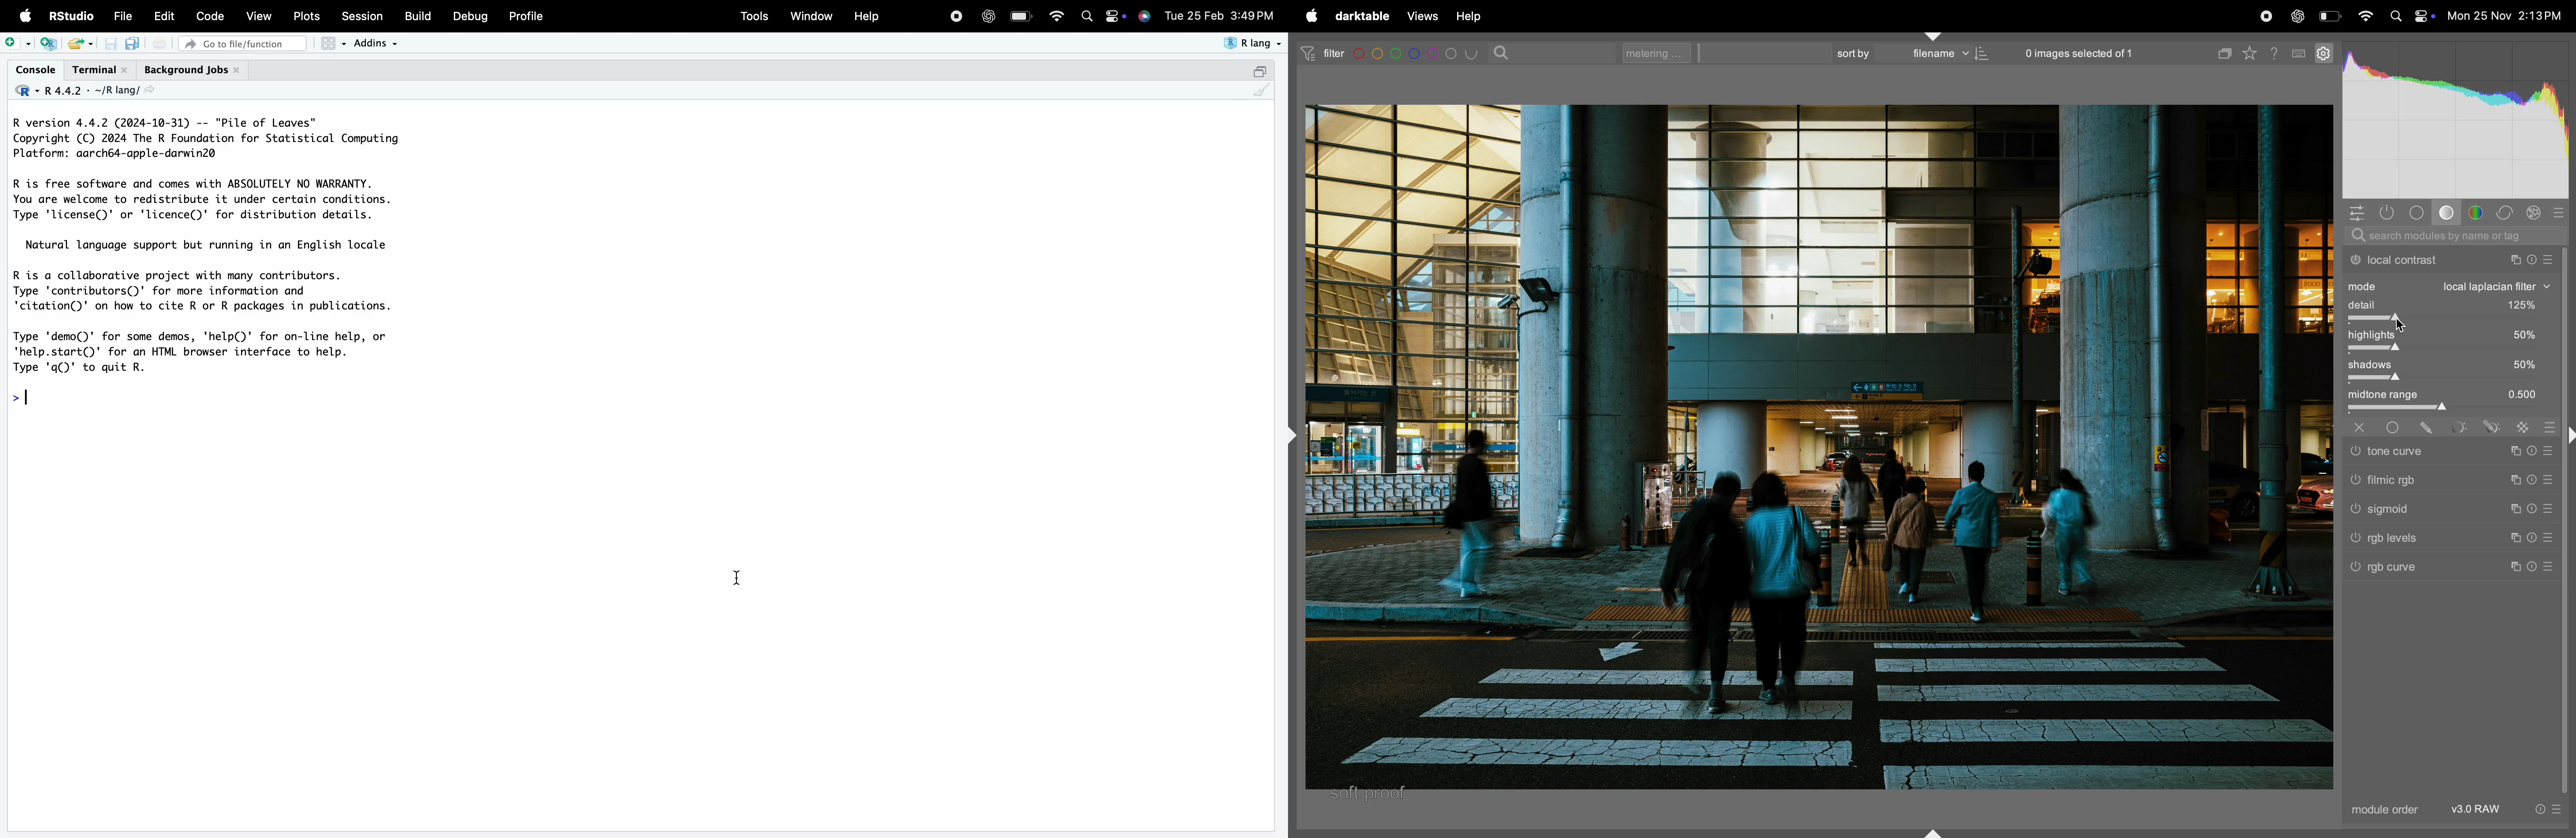 This screenshot has width=2576, height=840. What do you see at coordinates (1115, 16) in the screenshot?
I see `settings` at bounding box center [1115, 16].